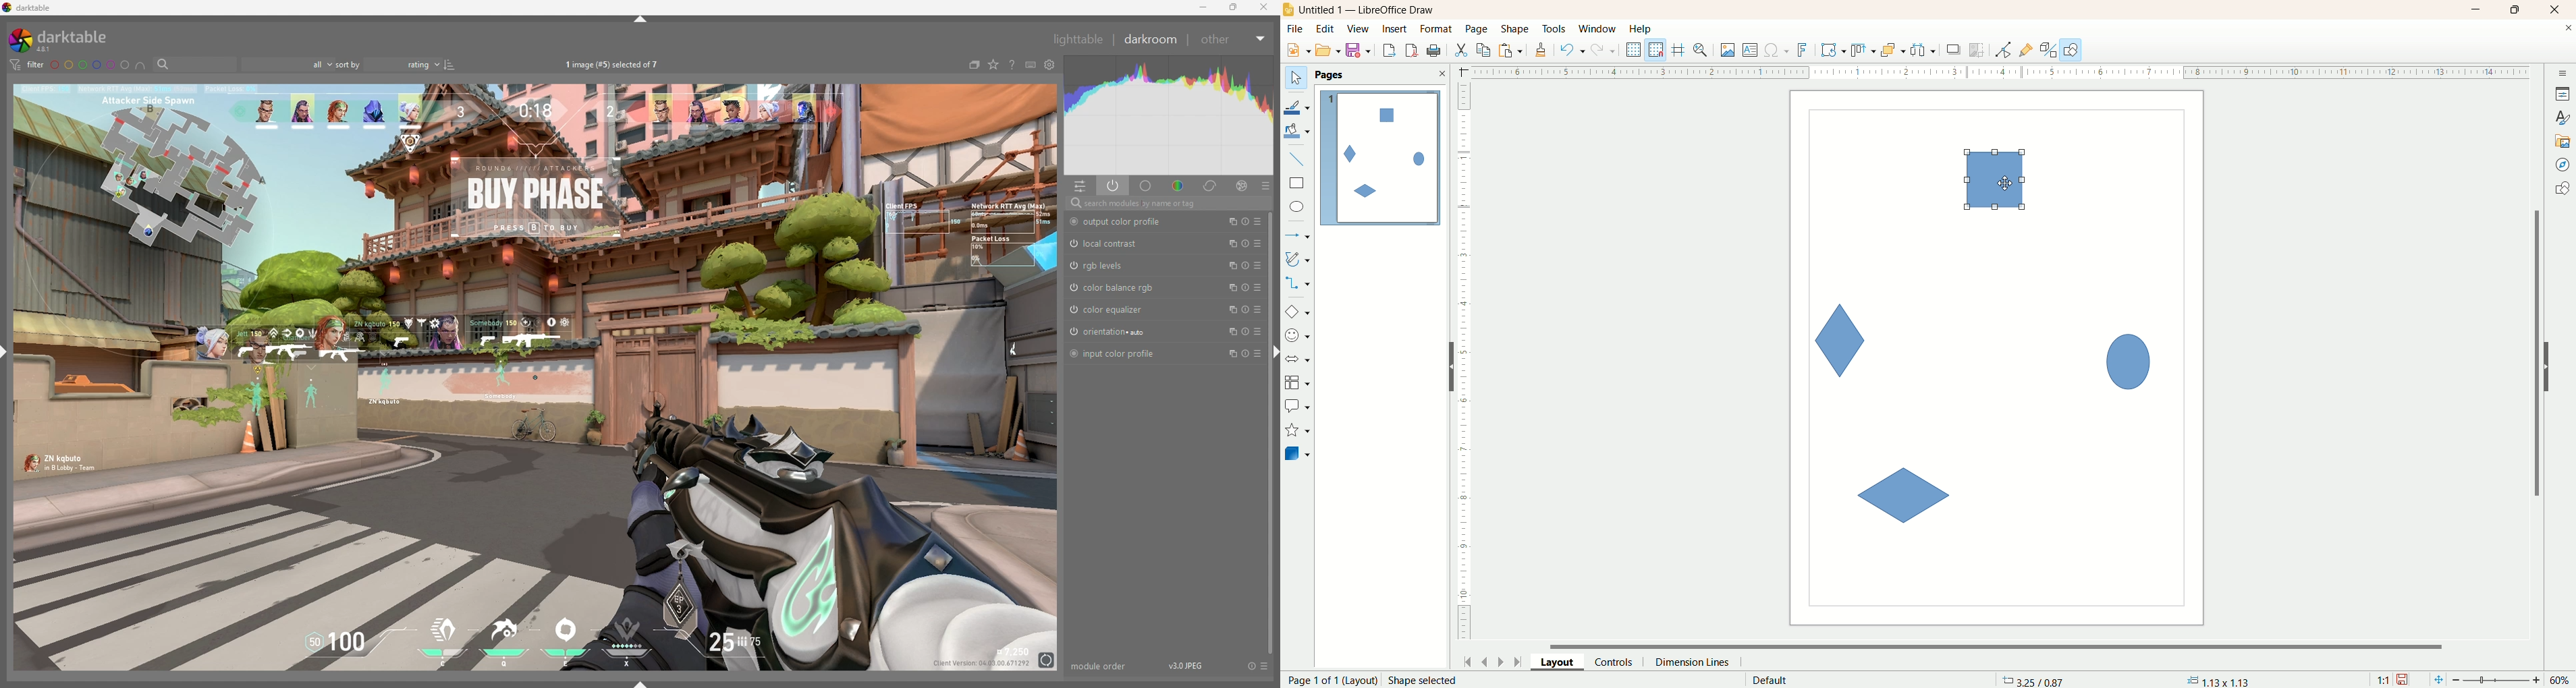 This screenshot has width=2576, height=700. I want to click on toggle extrusion, so click(2048, 50).